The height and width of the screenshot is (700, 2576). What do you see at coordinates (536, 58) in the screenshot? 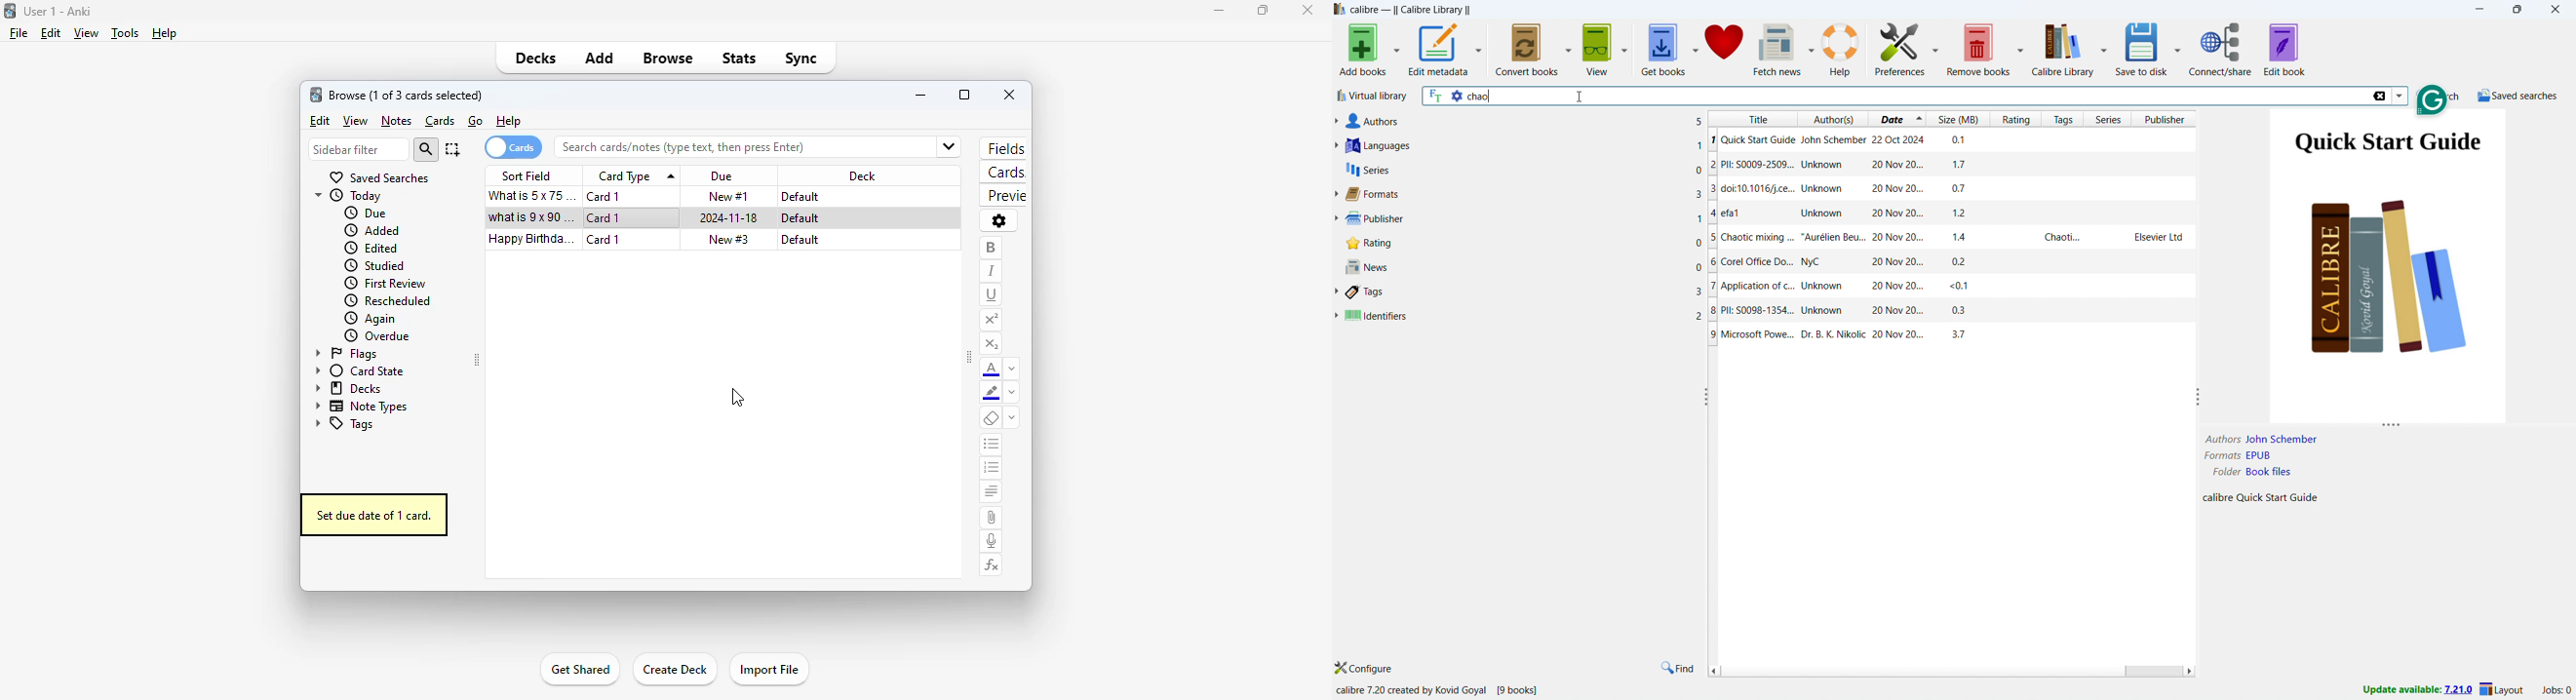
I see `decks` at bounding box center [536, 58].